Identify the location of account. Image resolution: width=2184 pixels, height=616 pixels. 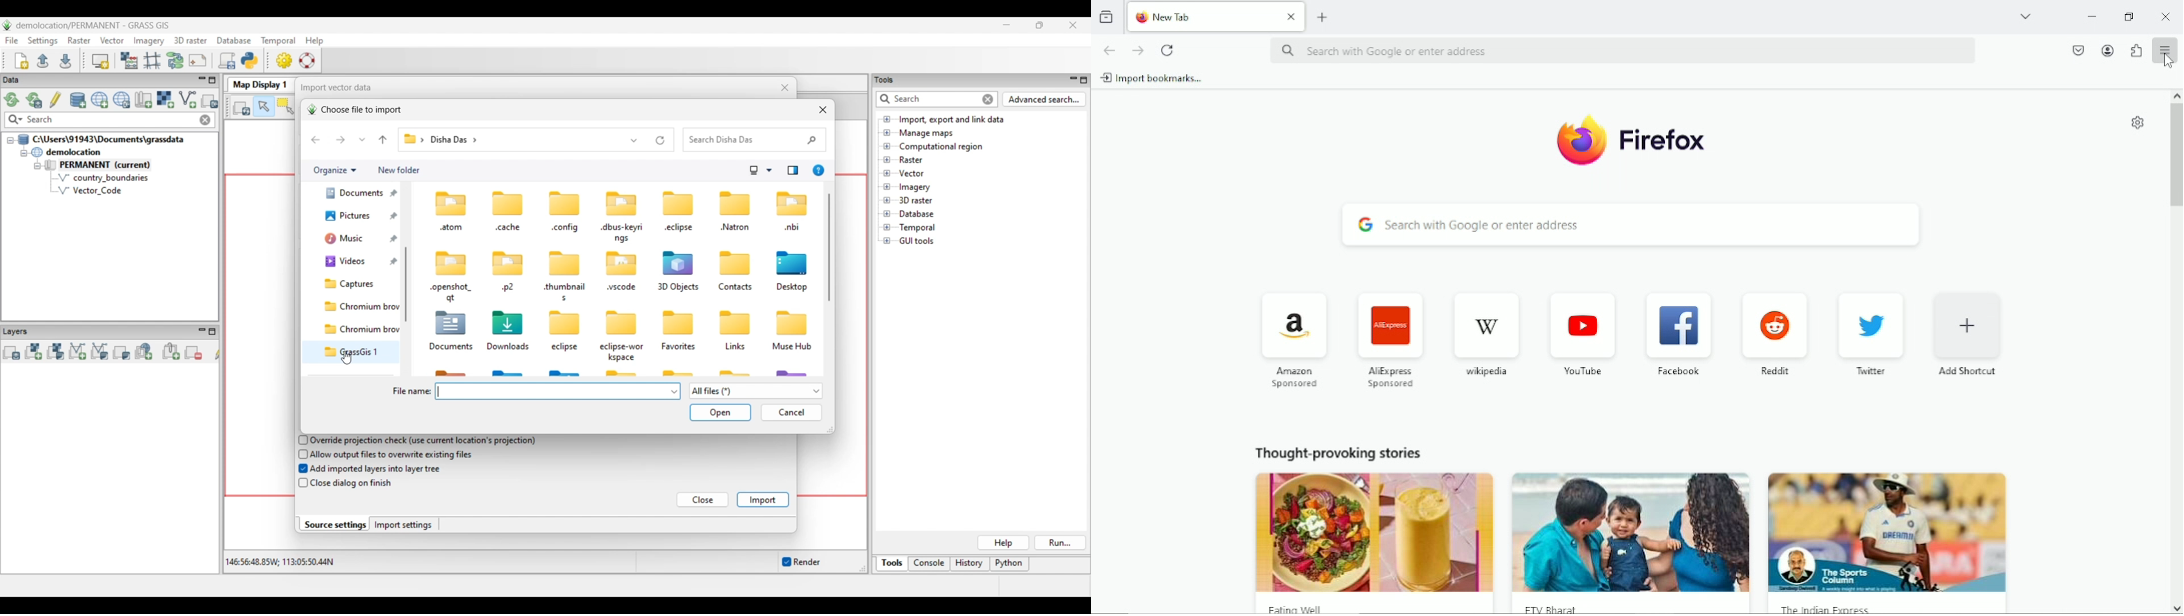
(2108, 51).